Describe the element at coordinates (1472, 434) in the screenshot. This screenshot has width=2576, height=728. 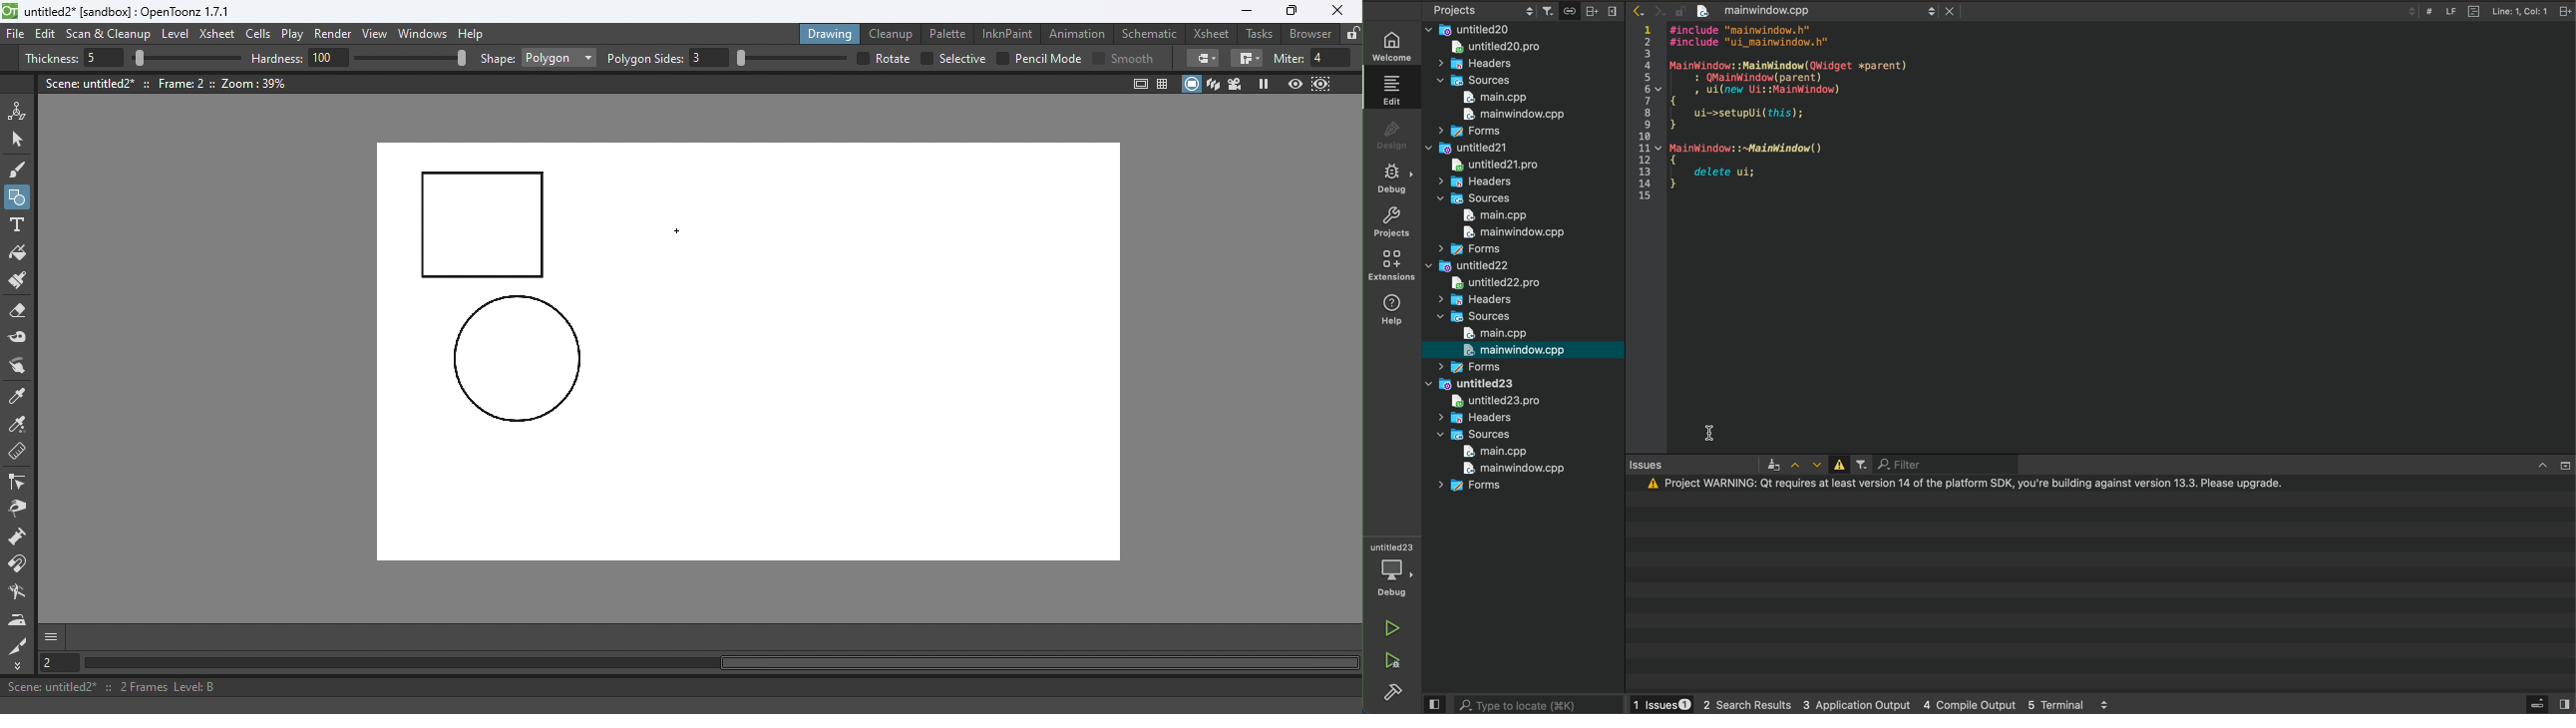
I see `sources` at that location.